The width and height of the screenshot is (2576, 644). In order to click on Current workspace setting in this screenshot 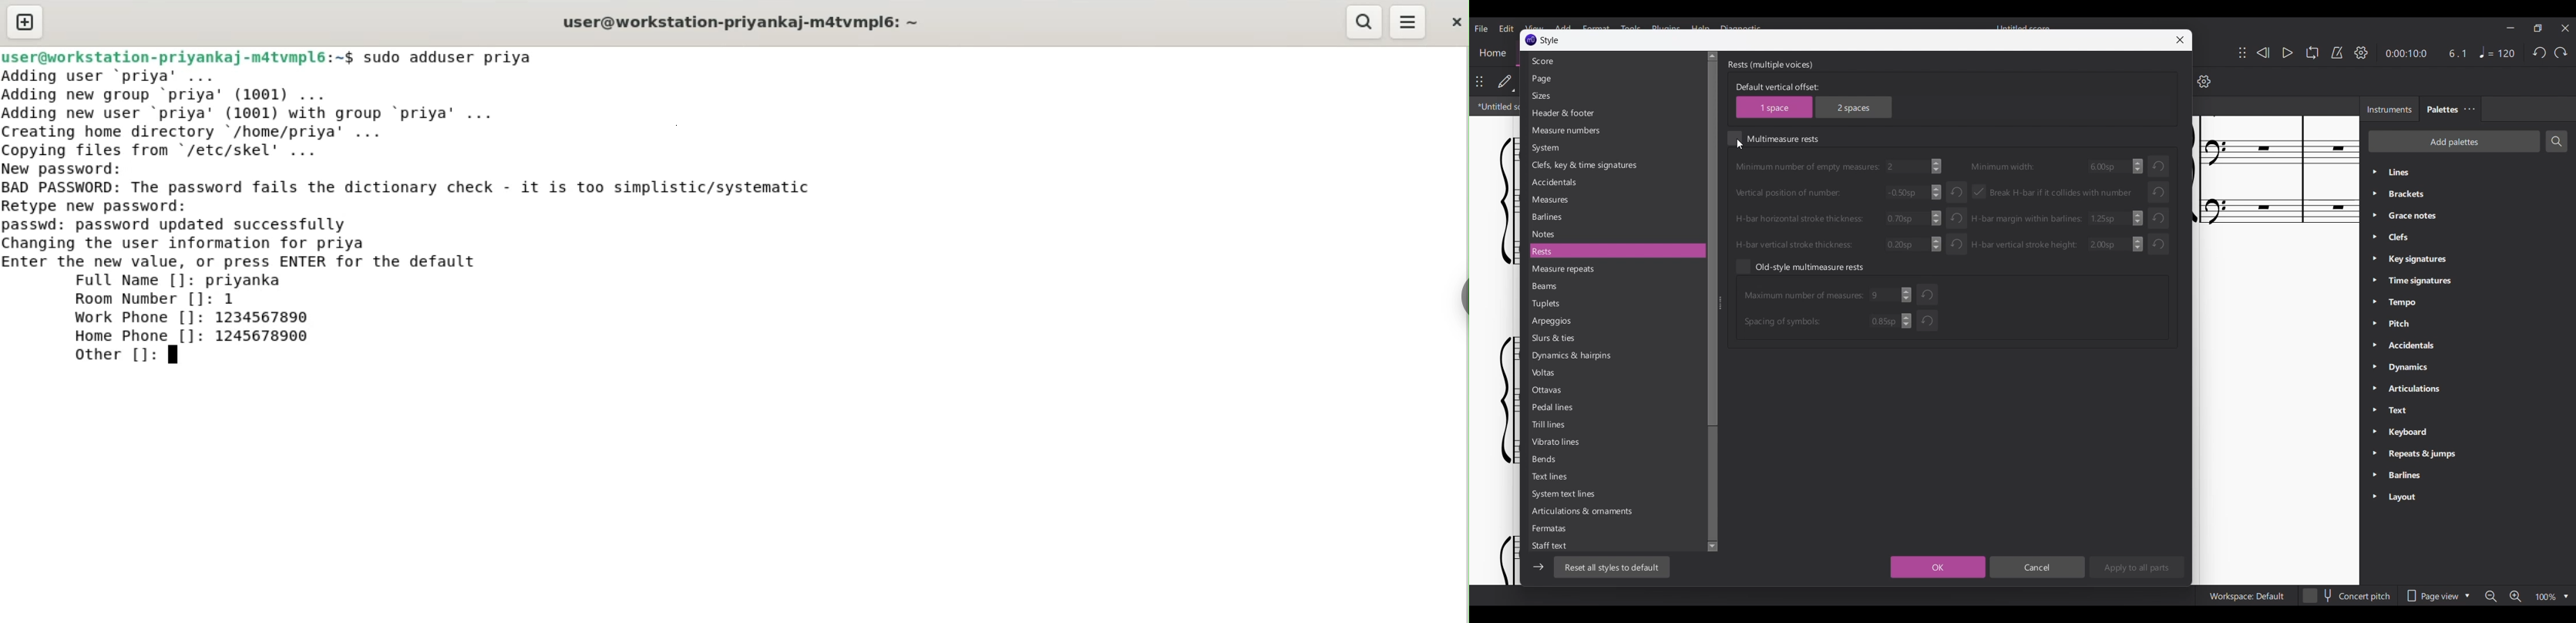, I will do `click(2246, 596)`.